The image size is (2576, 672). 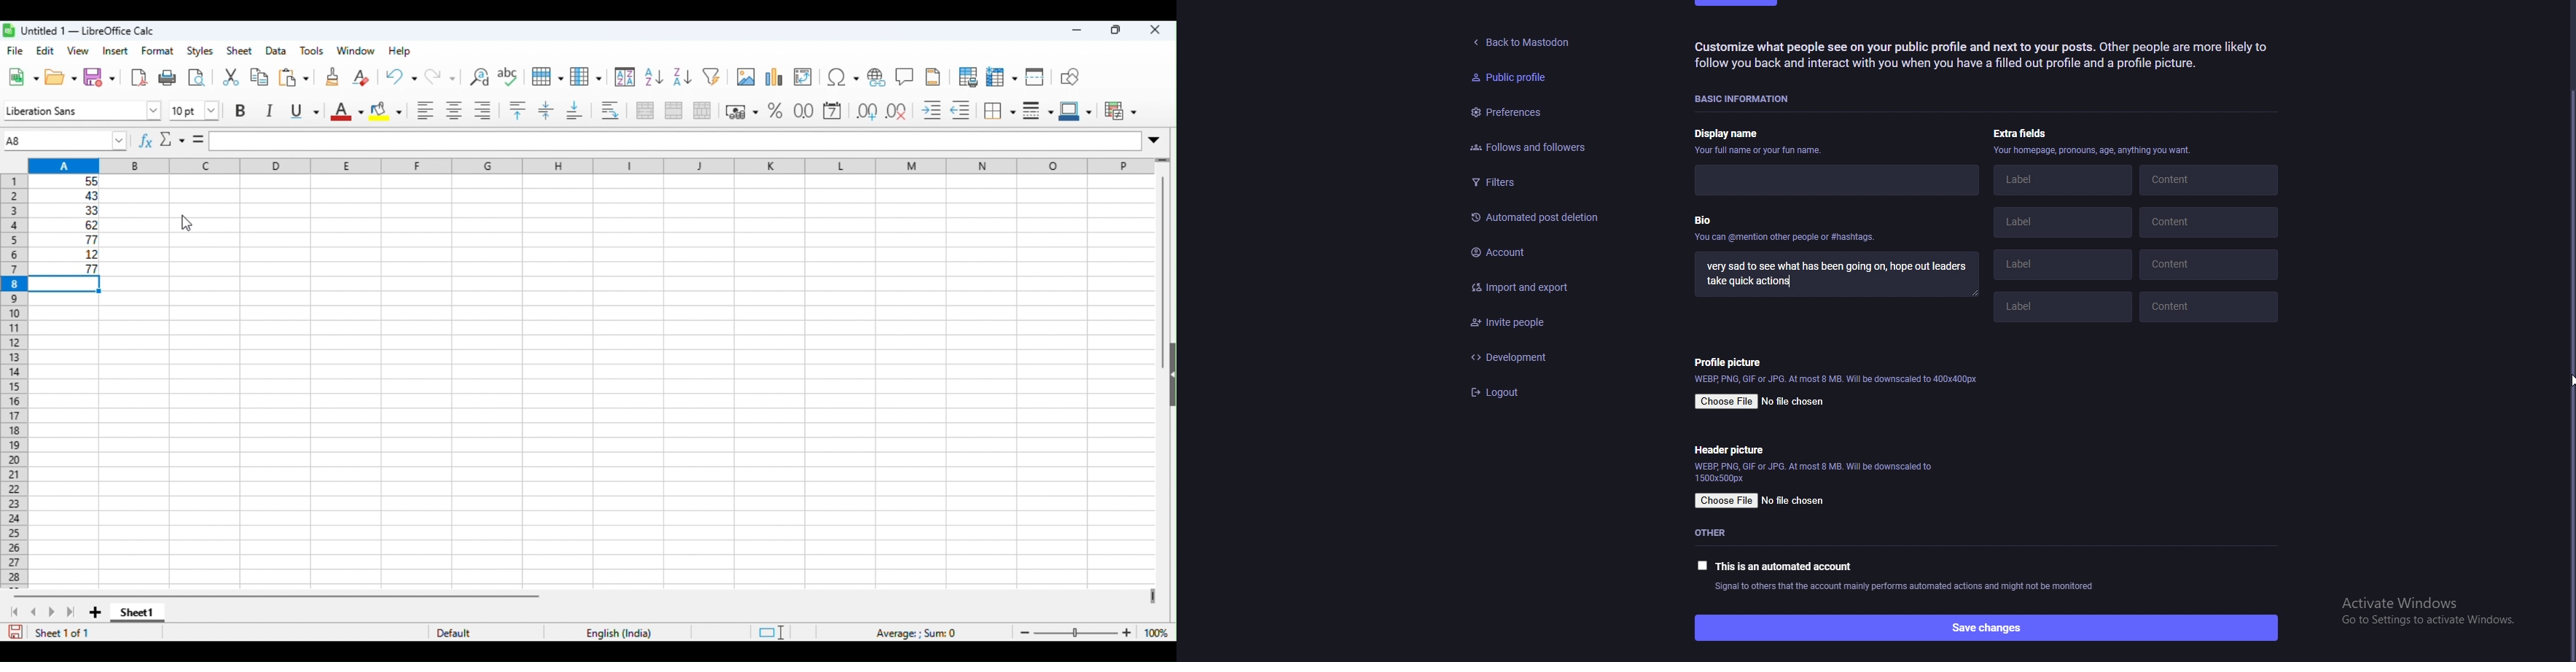 What do you see at coordinates (1977, 295) in the screenshot?
I see `resize input box` at bounding box center [1977, 295].